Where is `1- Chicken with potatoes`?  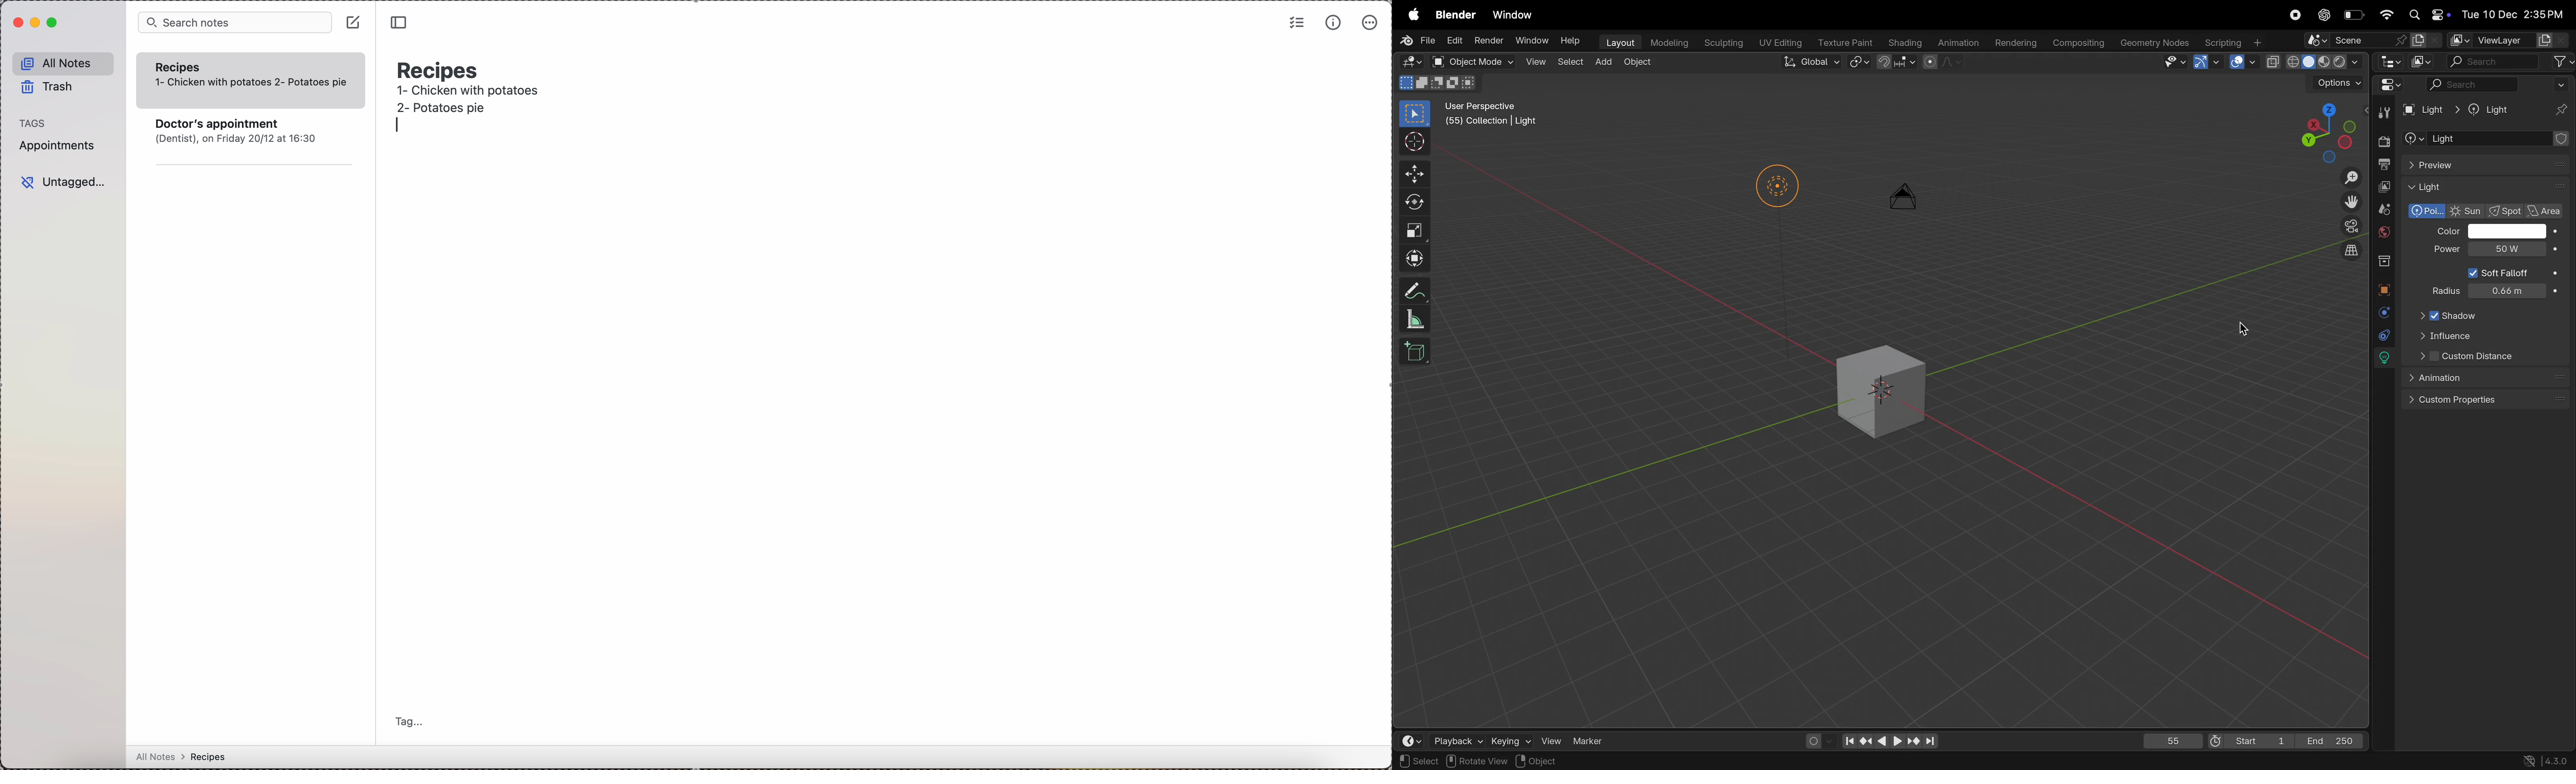
1- Chicken with potatoes is located at coordinates (212, 83).